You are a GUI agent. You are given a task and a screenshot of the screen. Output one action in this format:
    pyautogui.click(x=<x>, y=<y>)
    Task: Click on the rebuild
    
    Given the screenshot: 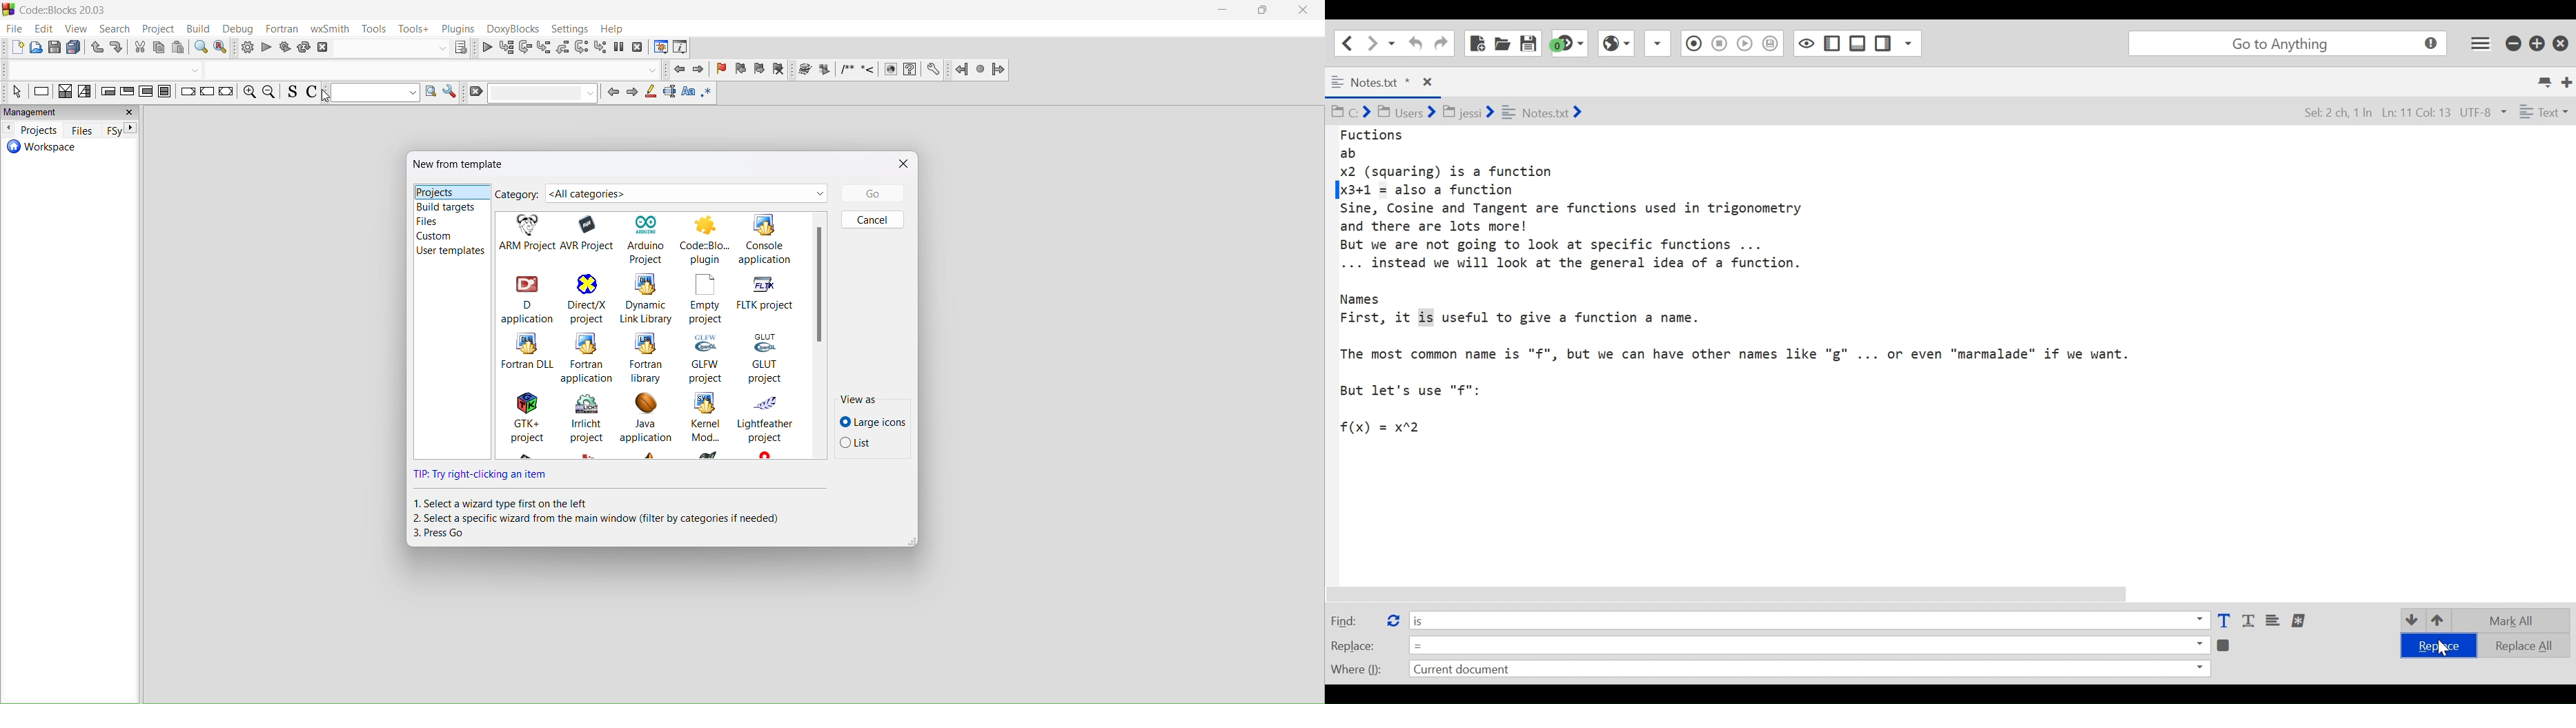 What is the action you would take?
    pyautogui.click(x=305, y=46)
    